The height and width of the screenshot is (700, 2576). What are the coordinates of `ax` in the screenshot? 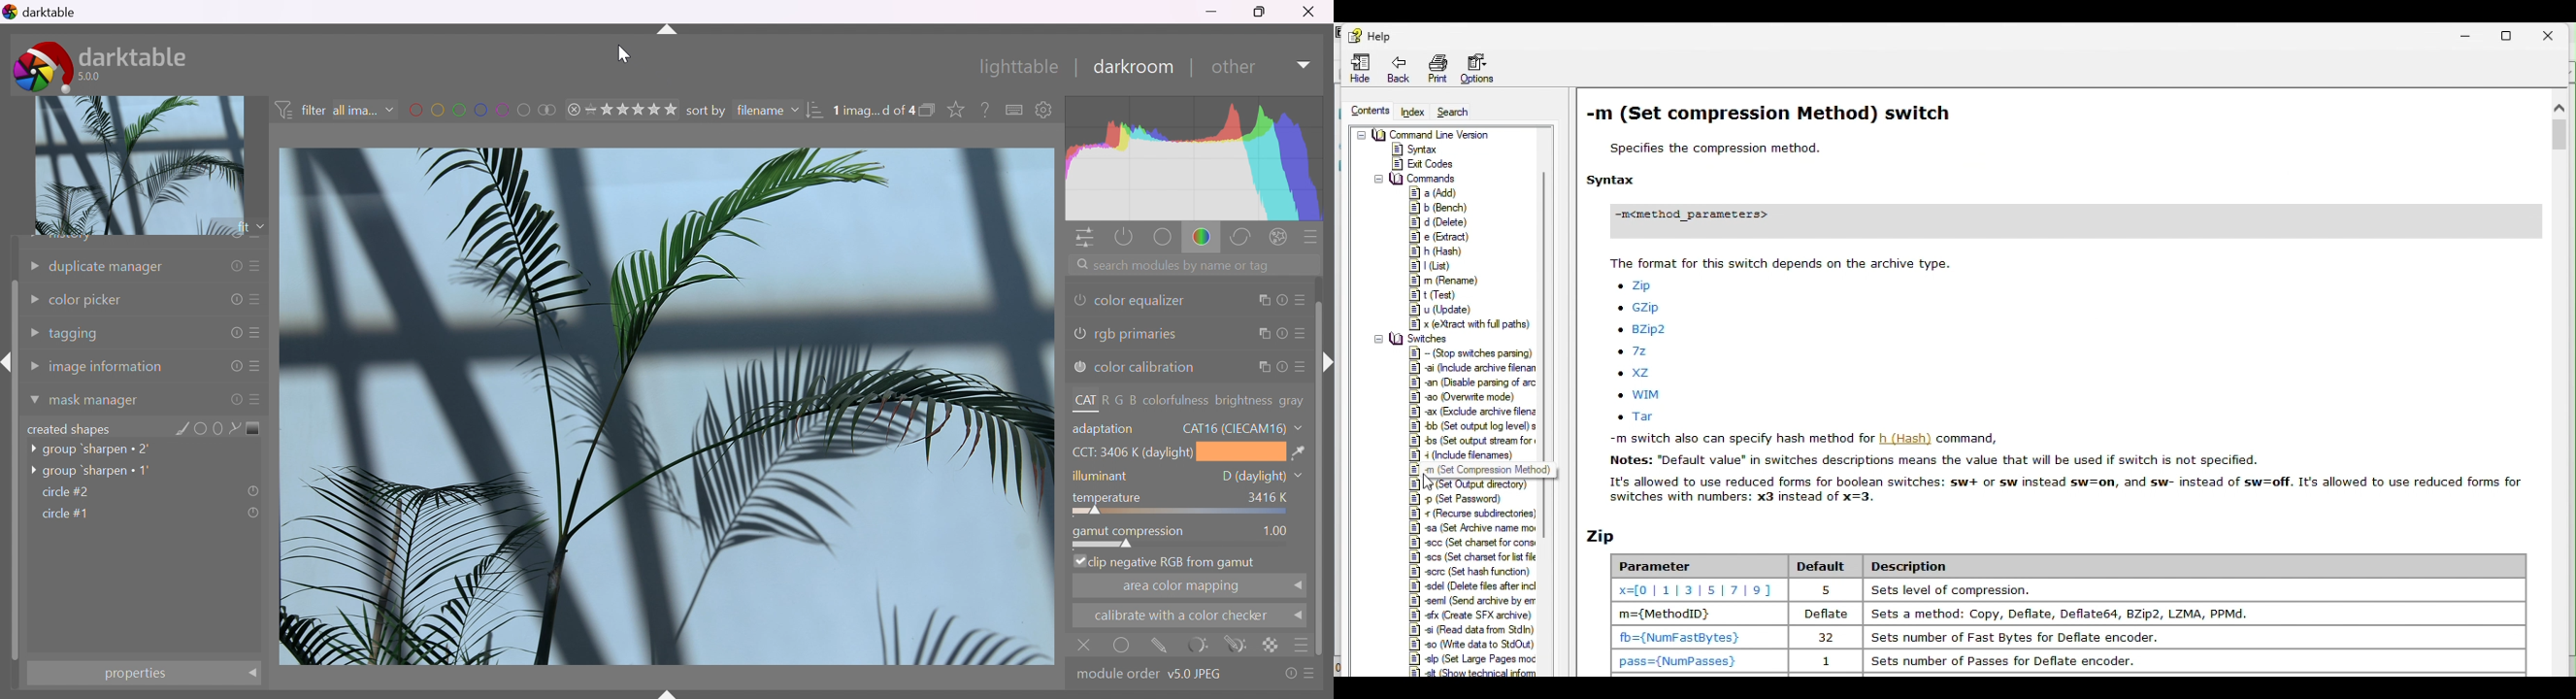 It's located at (1471, 411).